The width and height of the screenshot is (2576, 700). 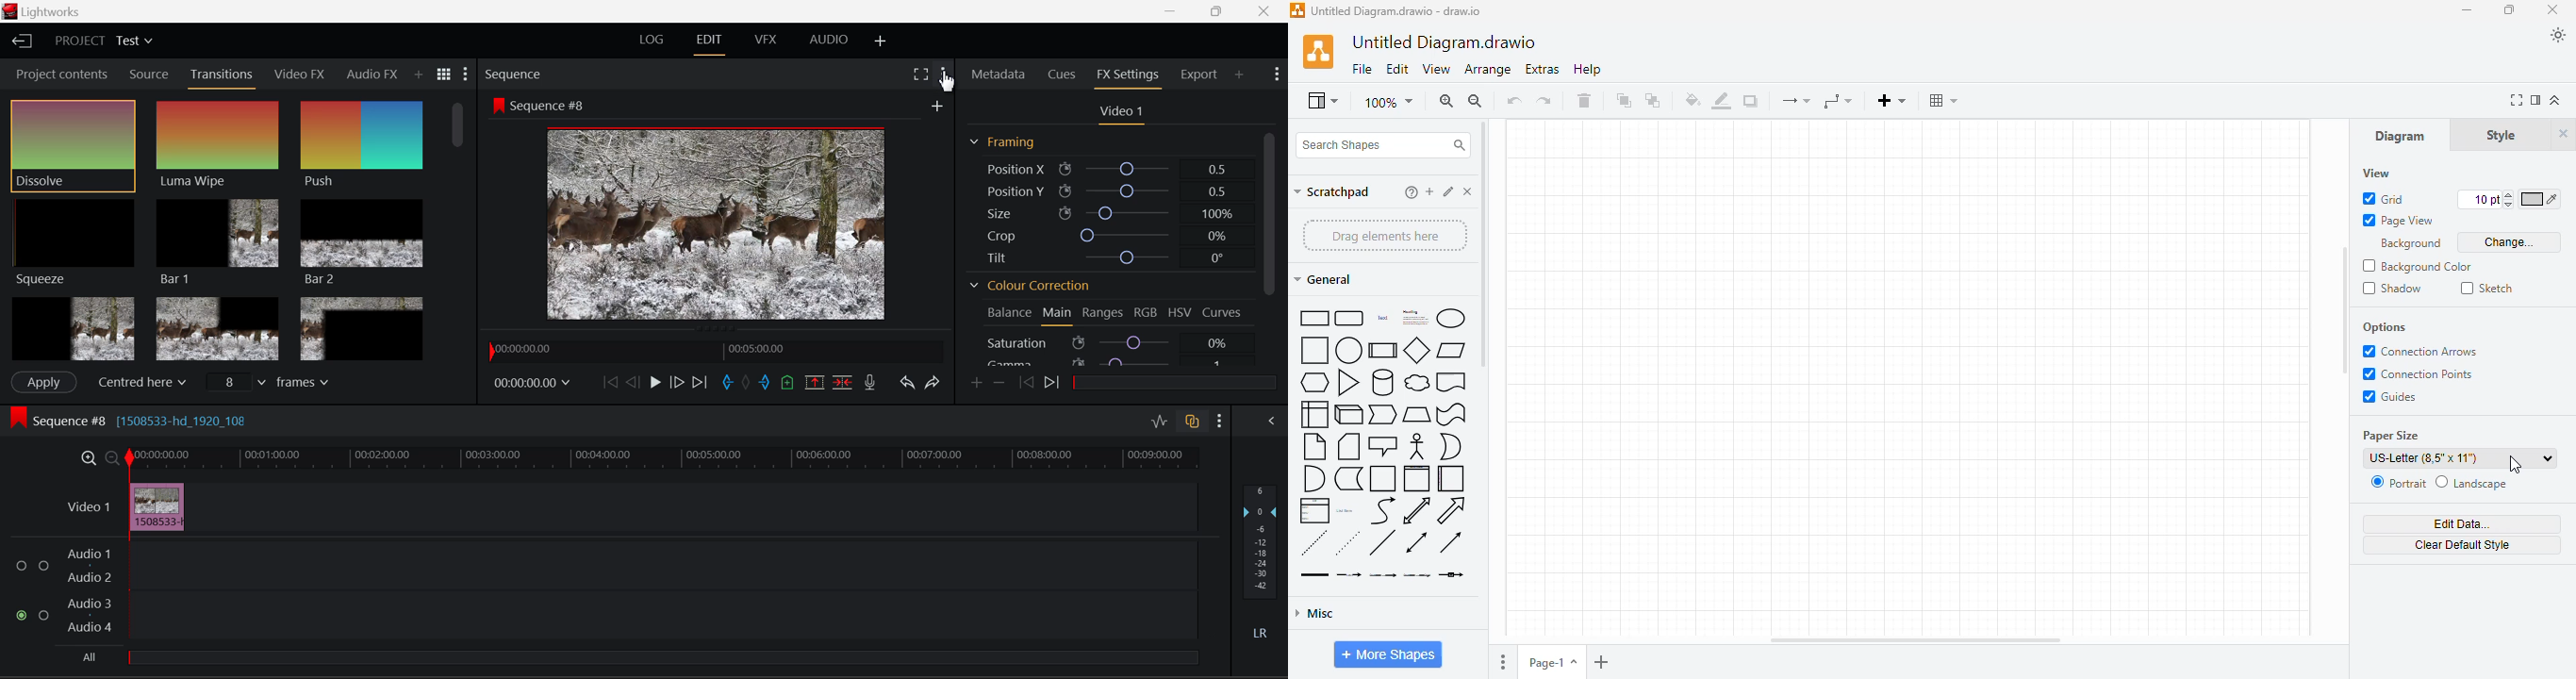 I want to click on step, so click(x=1383, y=415).